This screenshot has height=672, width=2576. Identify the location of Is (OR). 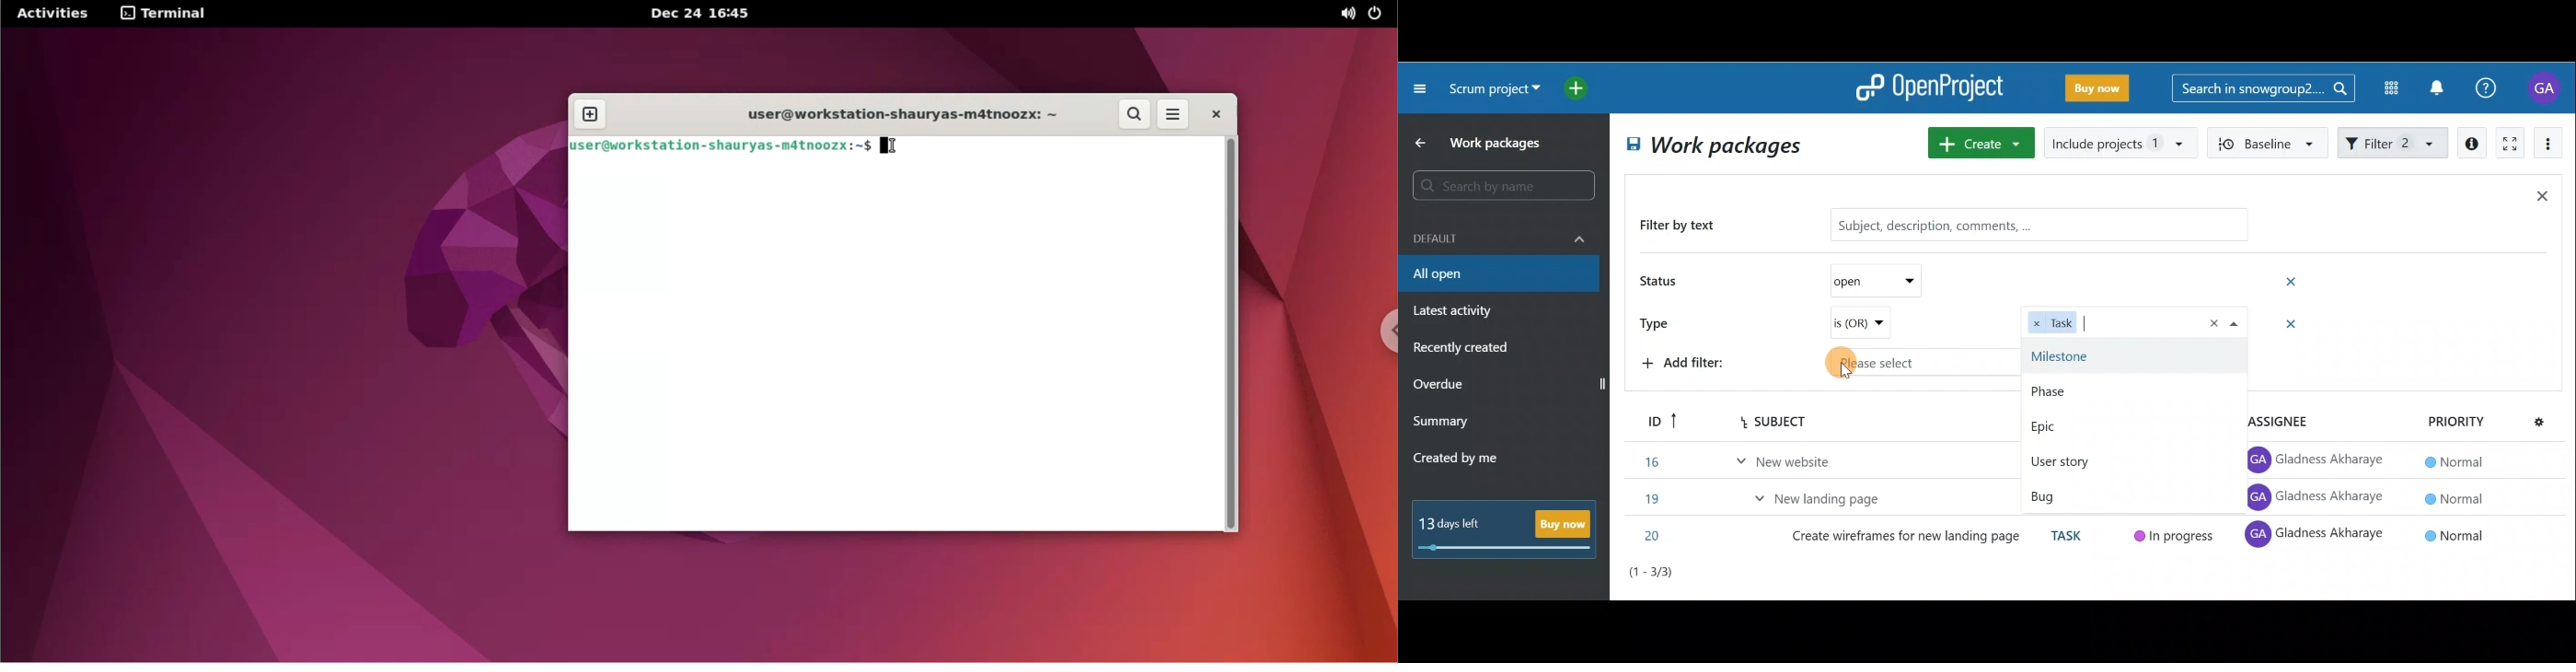
(1859, 323).